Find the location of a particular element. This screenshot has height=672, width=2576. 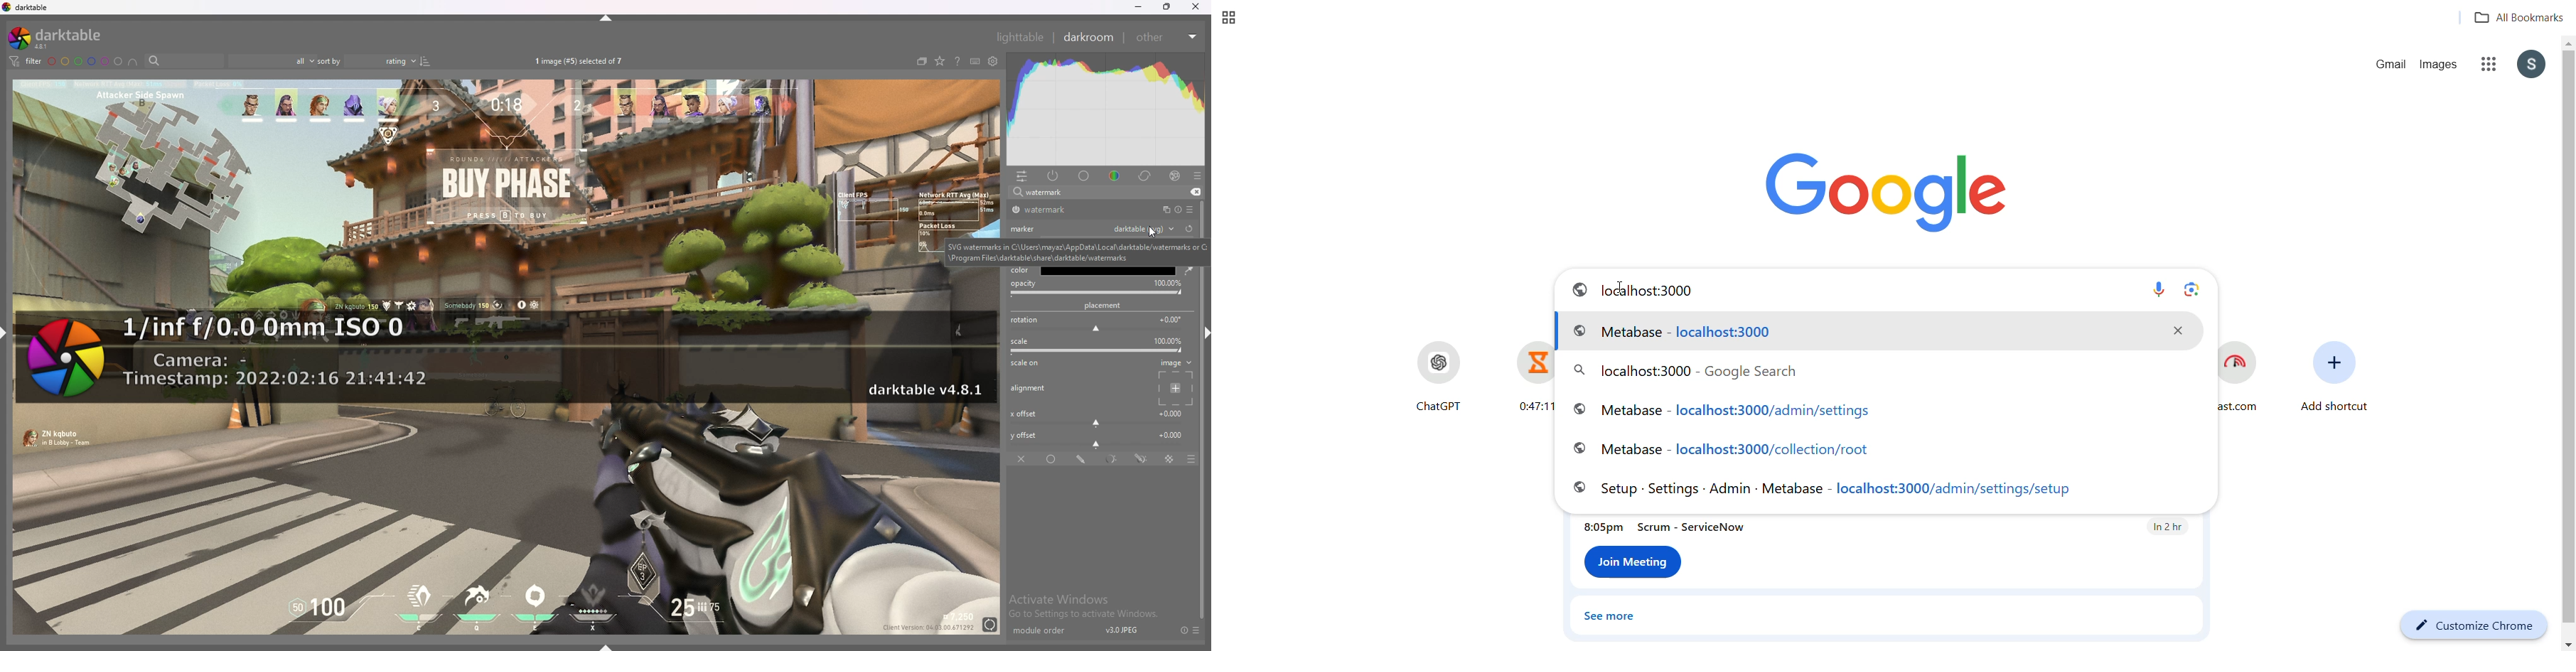

alignment is located at coordinates (1030, 389).